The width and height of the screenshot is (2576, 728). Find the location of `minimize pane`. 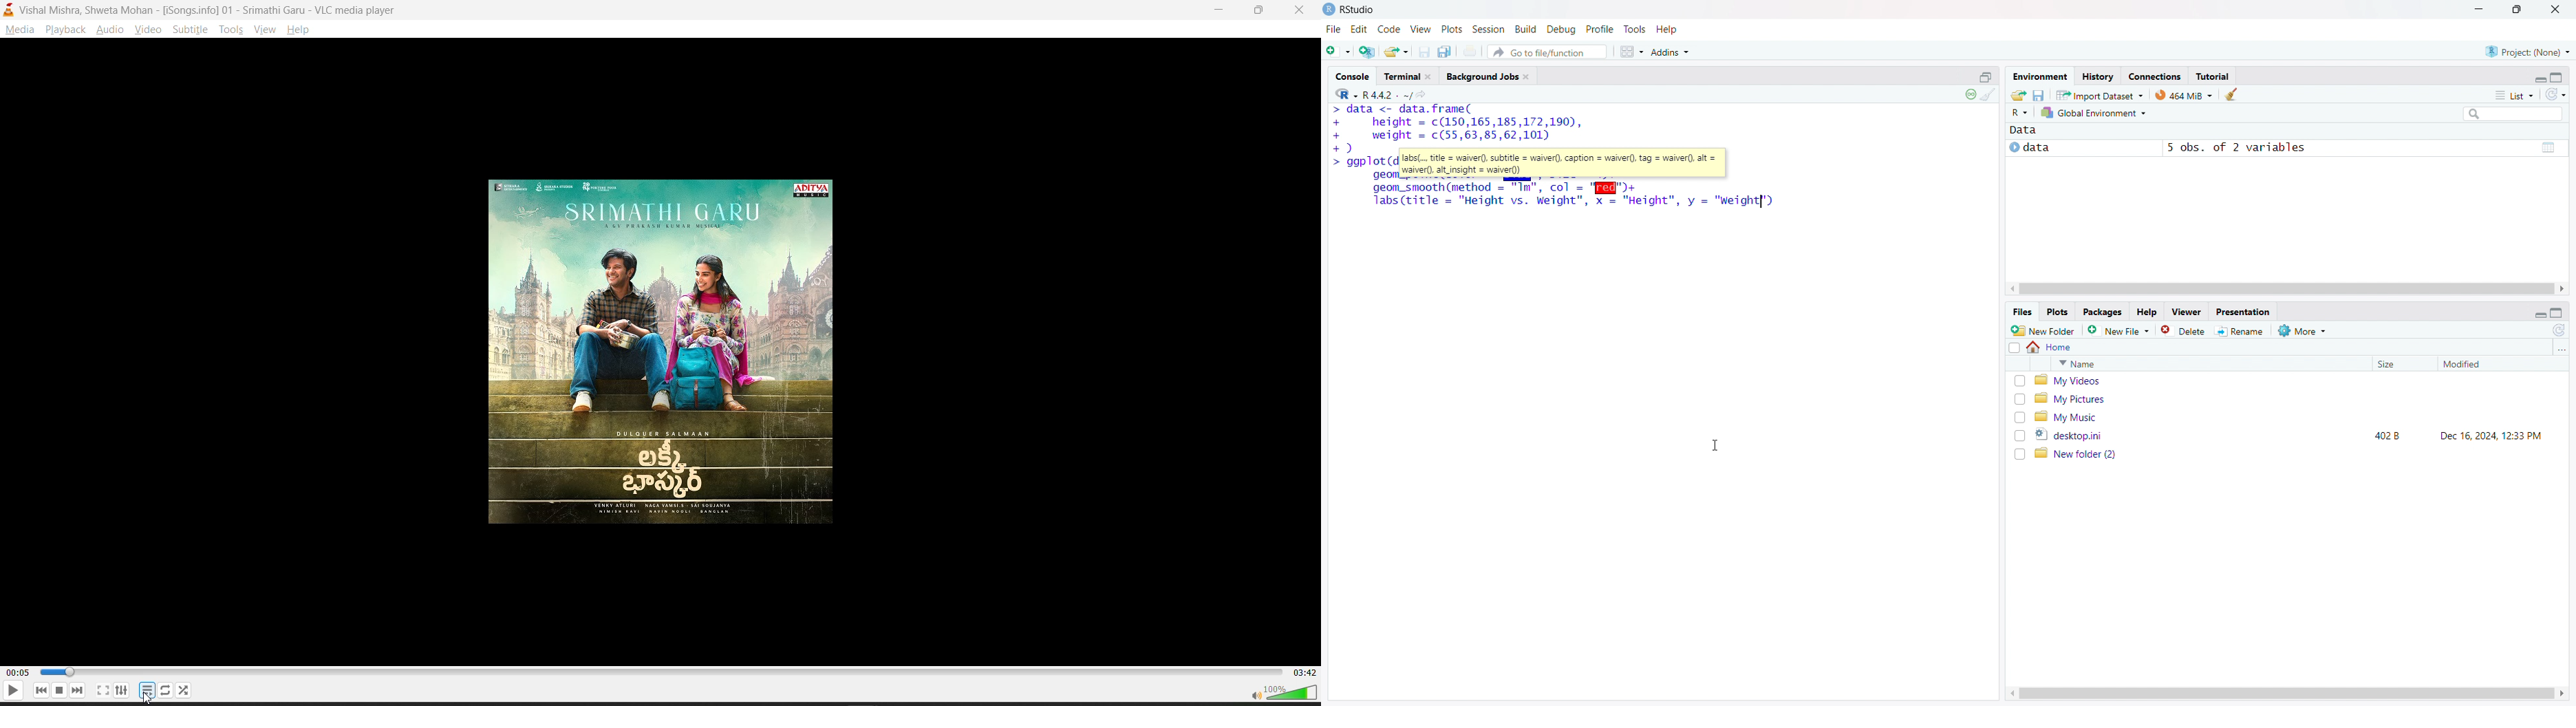

minimize pane is located at coordinates (2540, 312).